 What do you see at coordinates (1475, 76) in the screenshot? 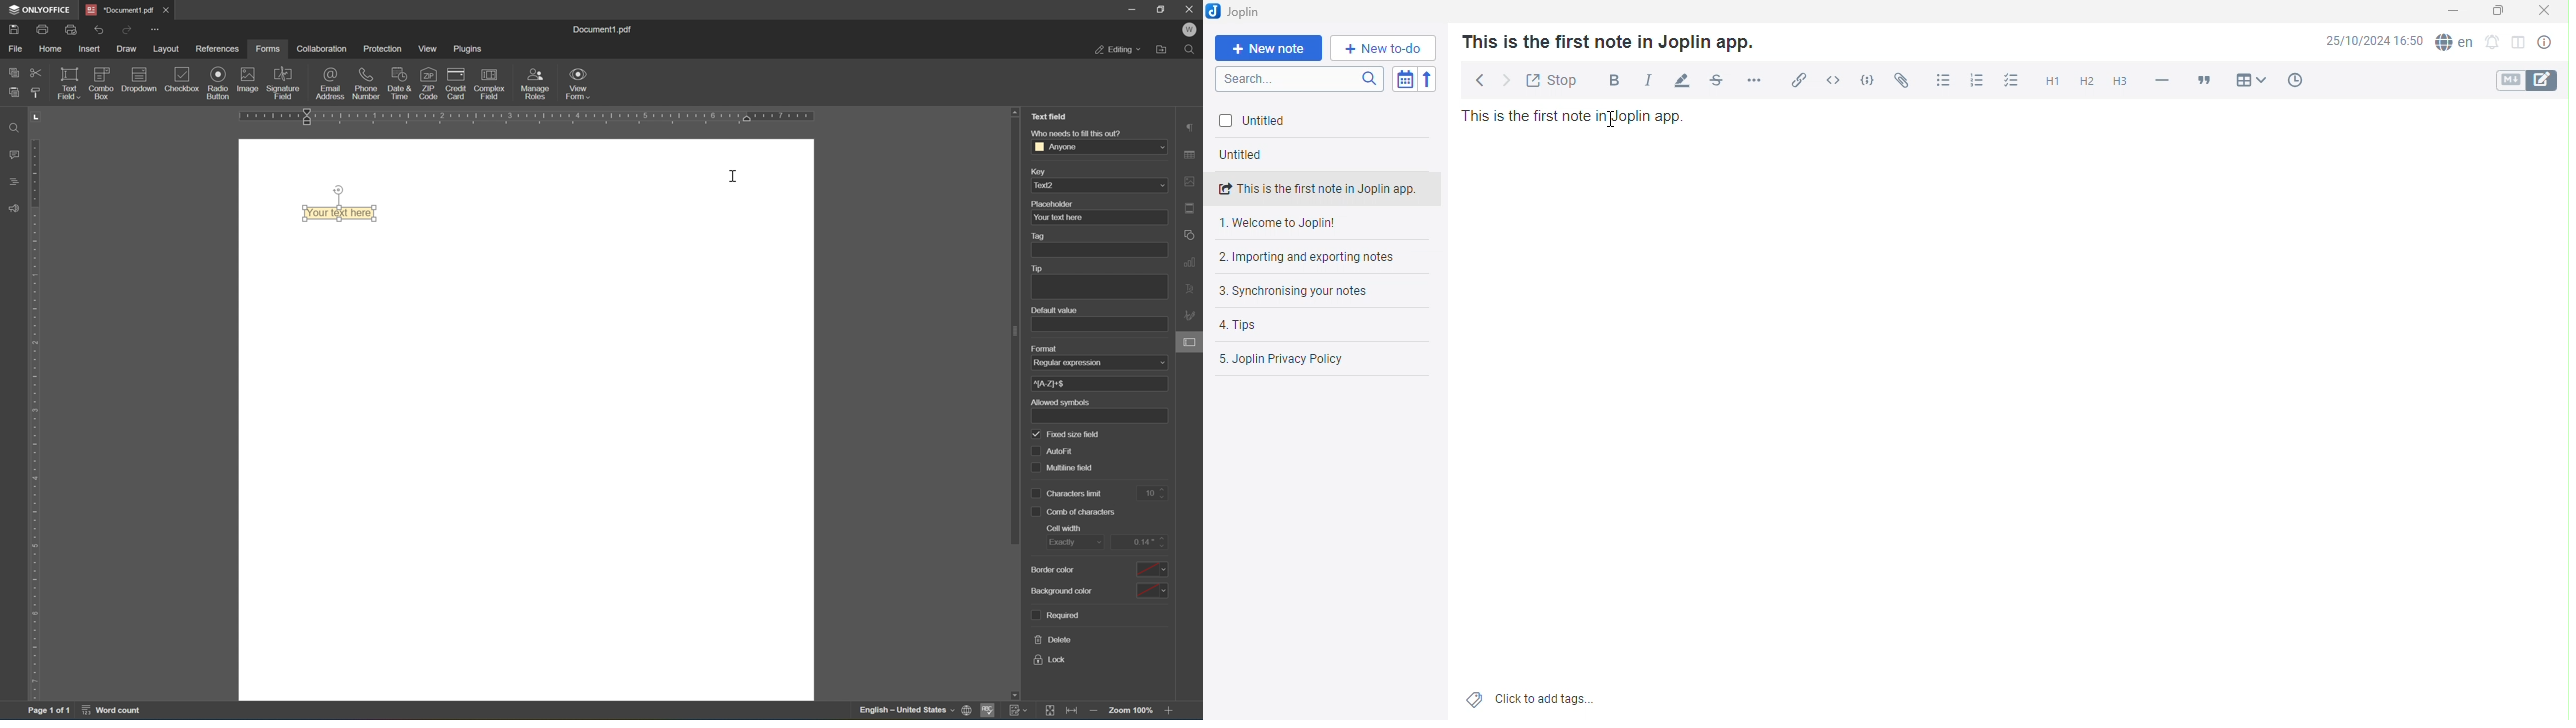
I see `Back` at bounding box center [1475, 76].